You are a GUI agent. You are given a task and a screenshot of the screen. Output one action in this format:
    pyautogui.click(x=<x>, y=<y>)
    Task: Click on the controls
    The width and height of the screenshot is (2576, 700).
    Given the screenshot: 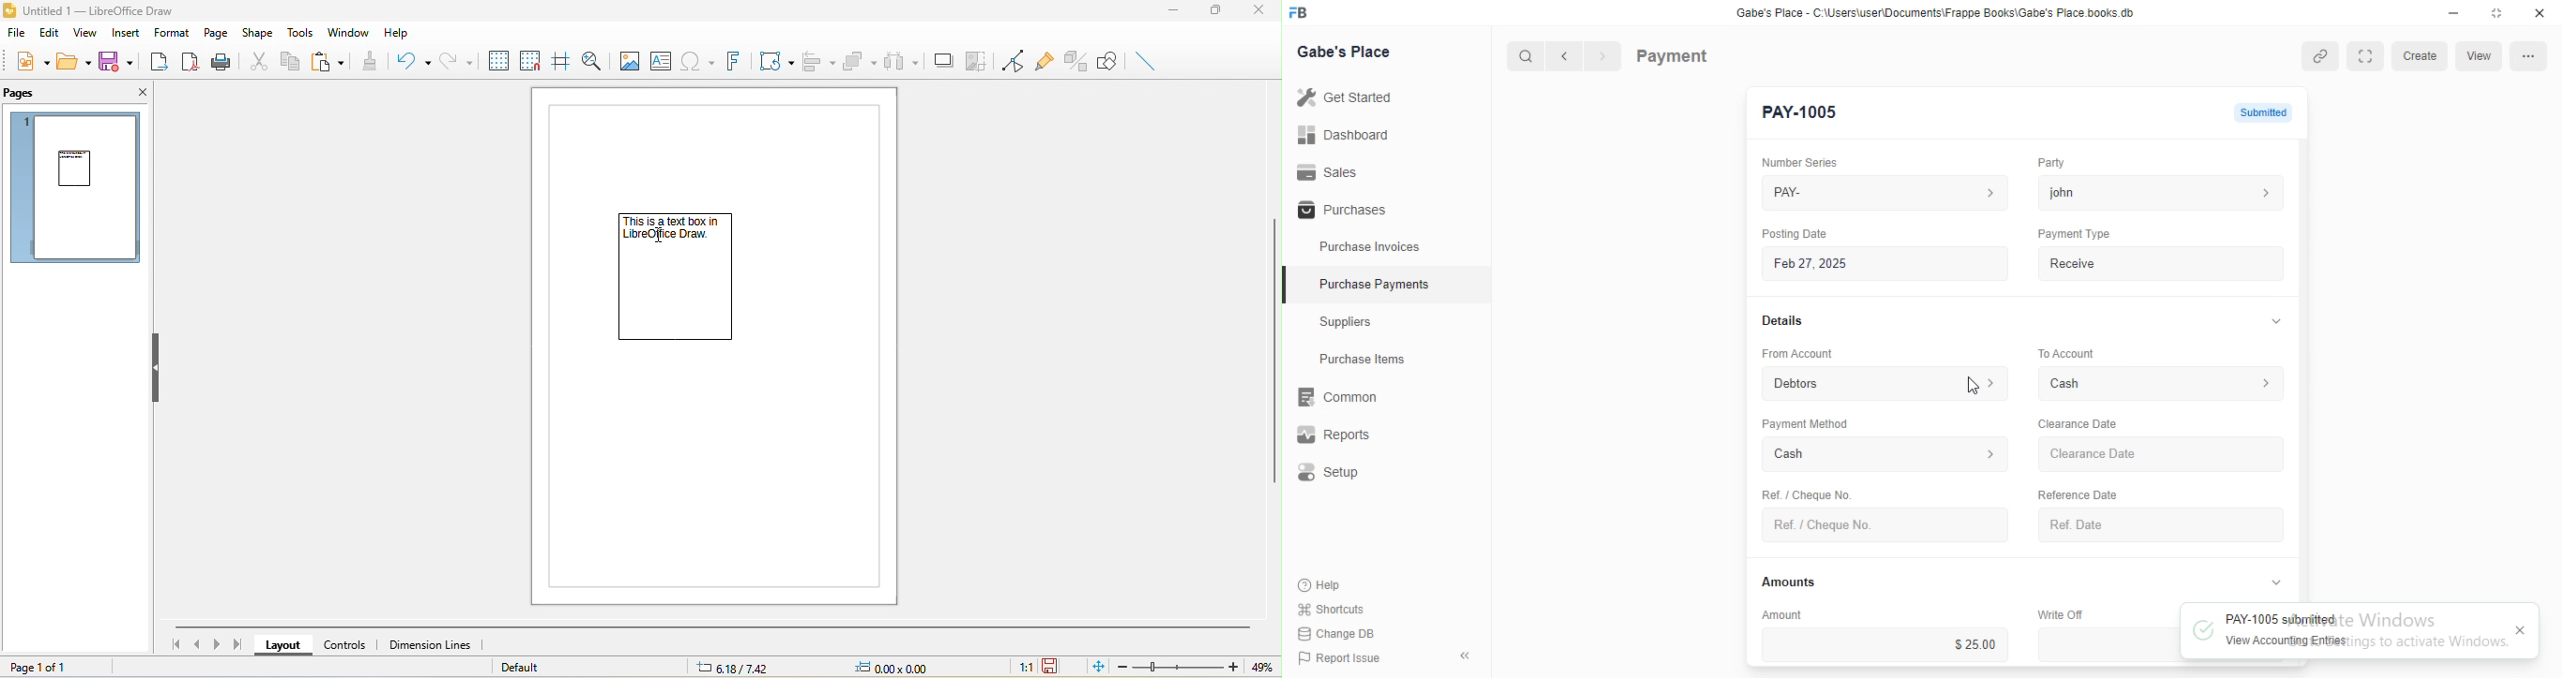 What is the action you would take?
    pyautogui.click(x=352, y=644)
    